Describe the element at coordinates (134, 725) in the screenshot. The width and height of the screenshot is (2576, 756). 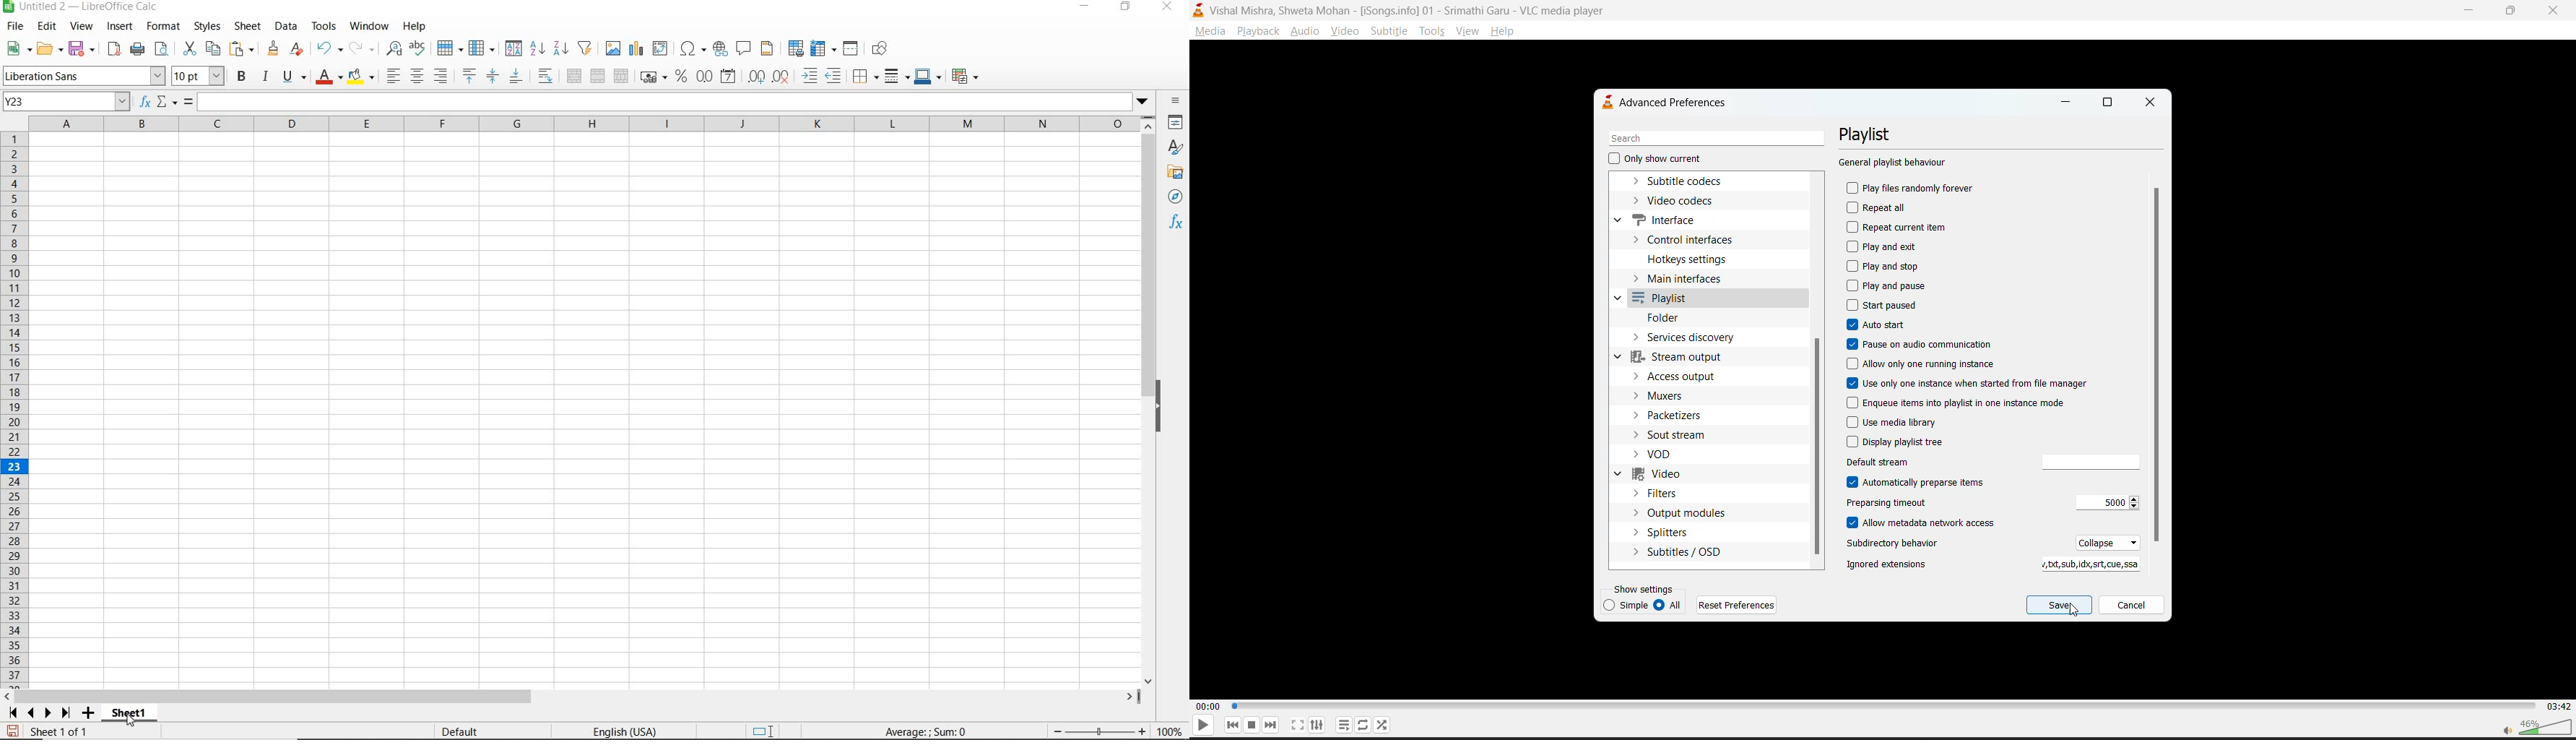
I see `cursor` at that location.